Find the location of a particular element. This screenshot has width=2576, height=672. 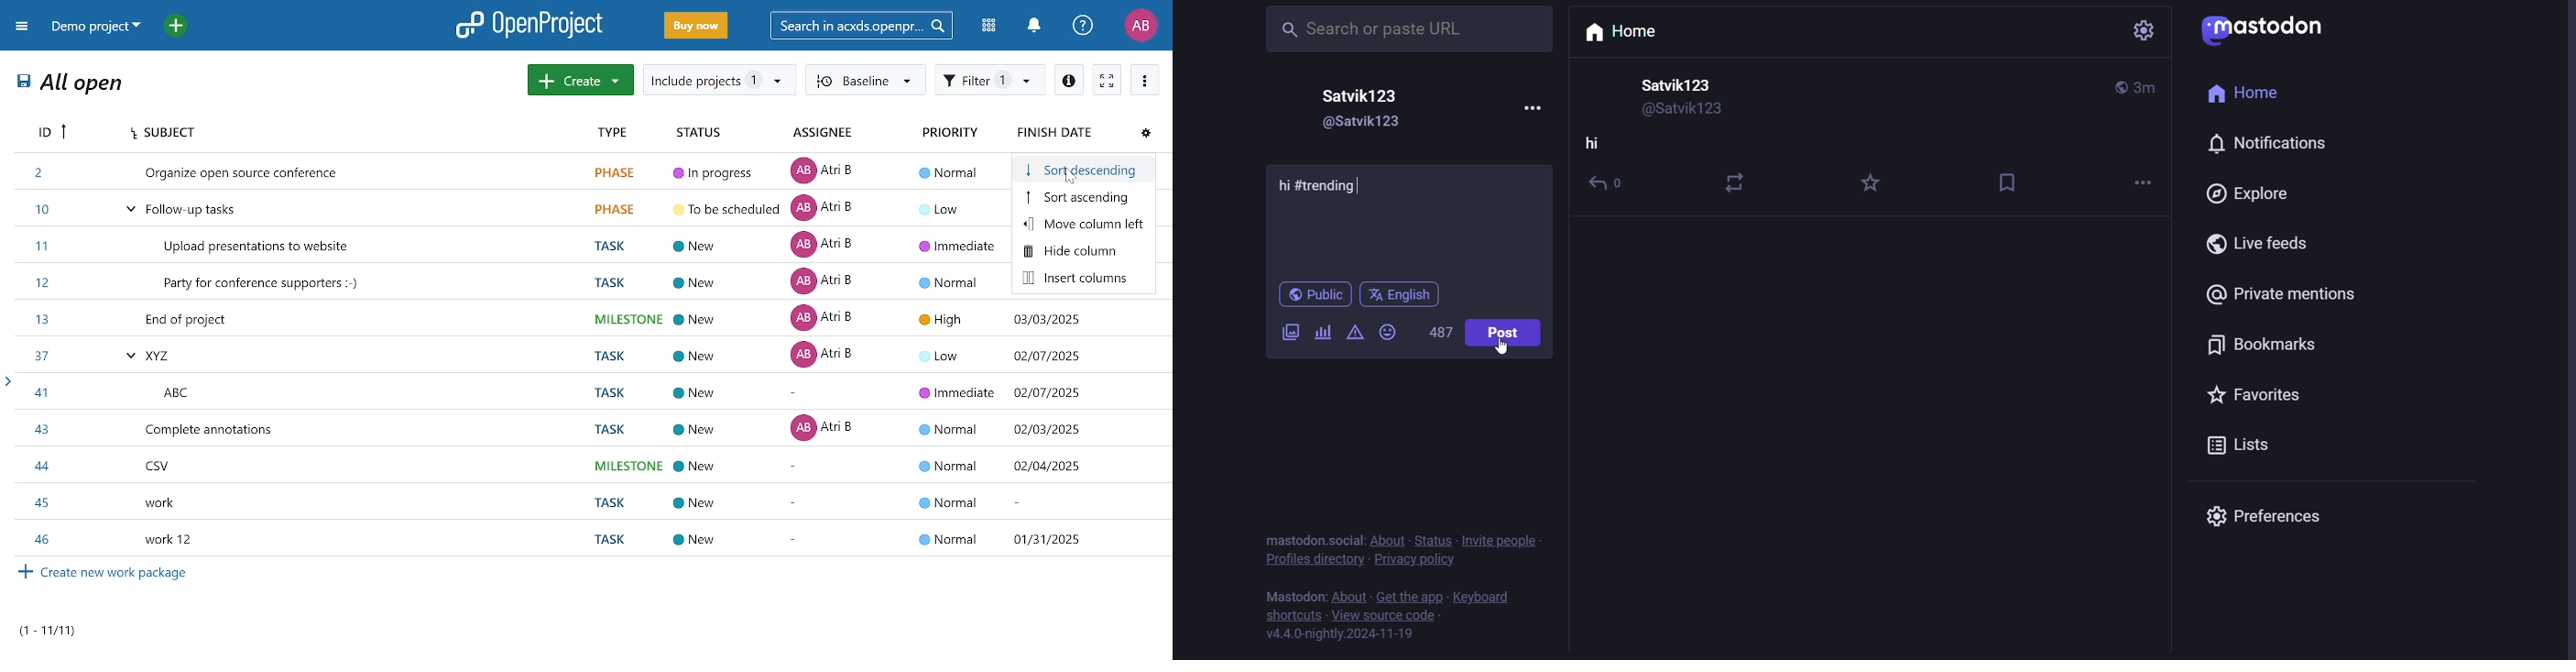

bookmark is located at coordinates (2011, 181).